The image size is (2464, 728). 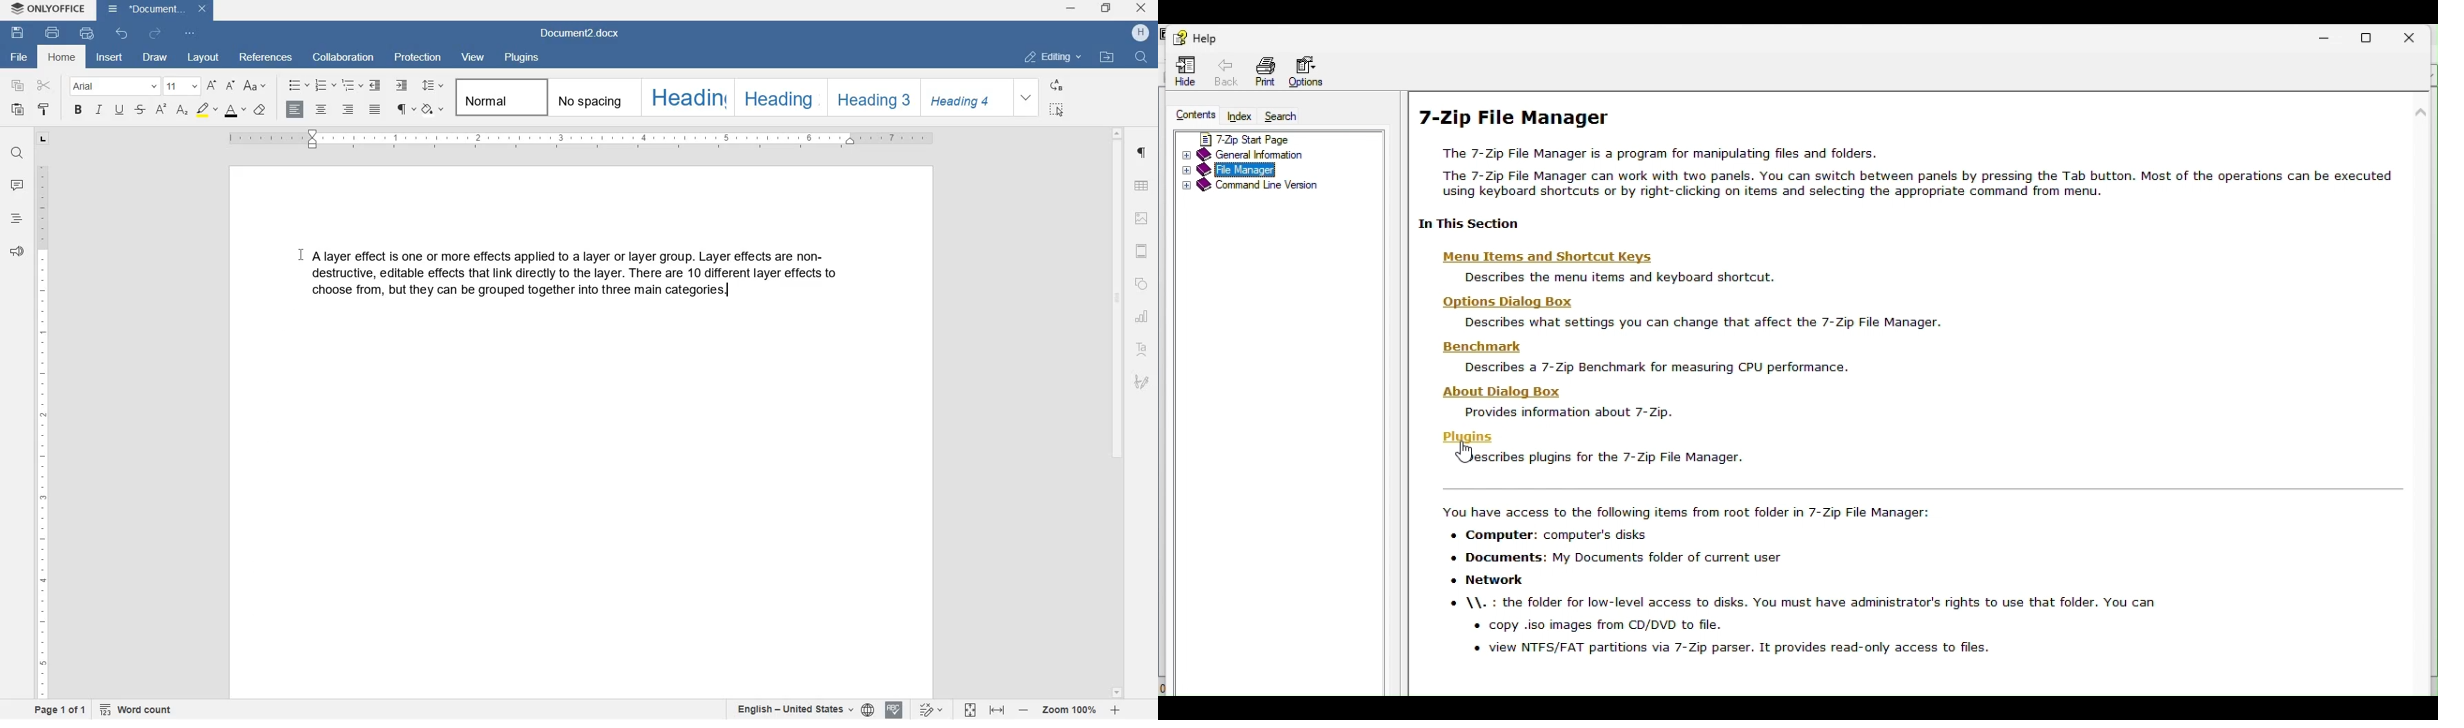 I want to click on paste, so click(x=19, y=110).